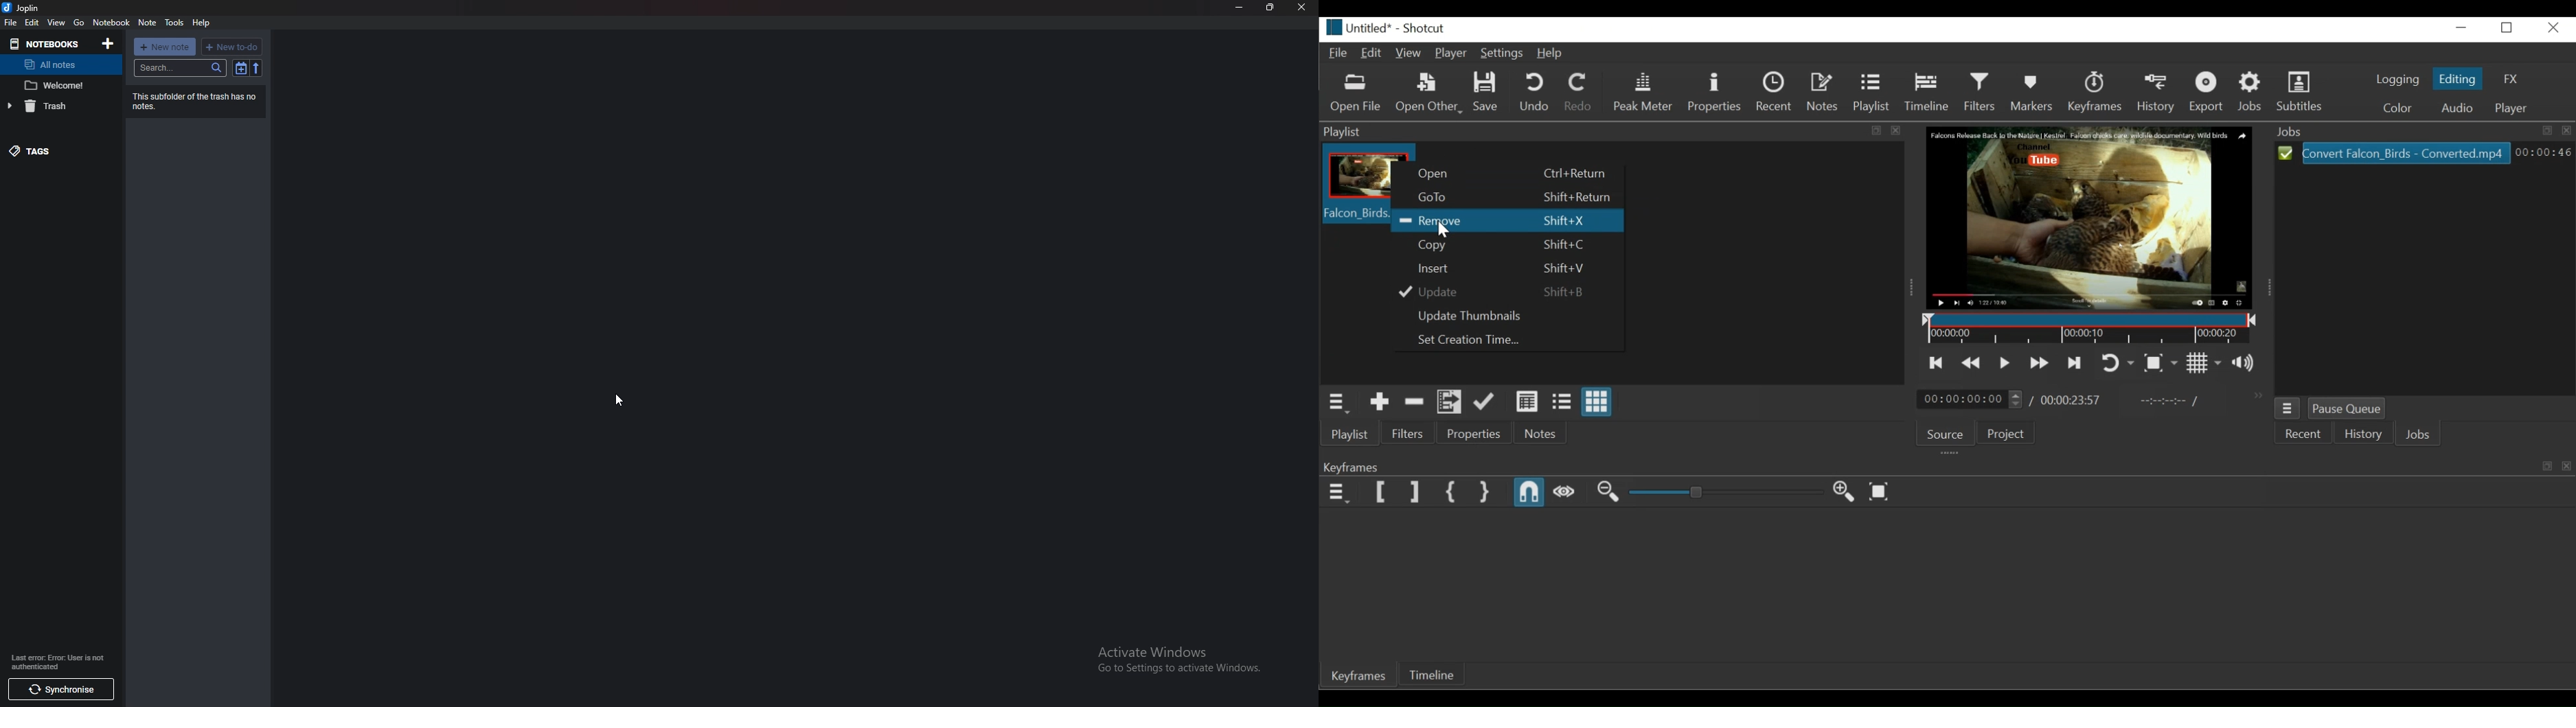 The image size is (2576, 728). Describe the element at coordinates (1873, 132) in the screenshot. I see `Restore` at that location.